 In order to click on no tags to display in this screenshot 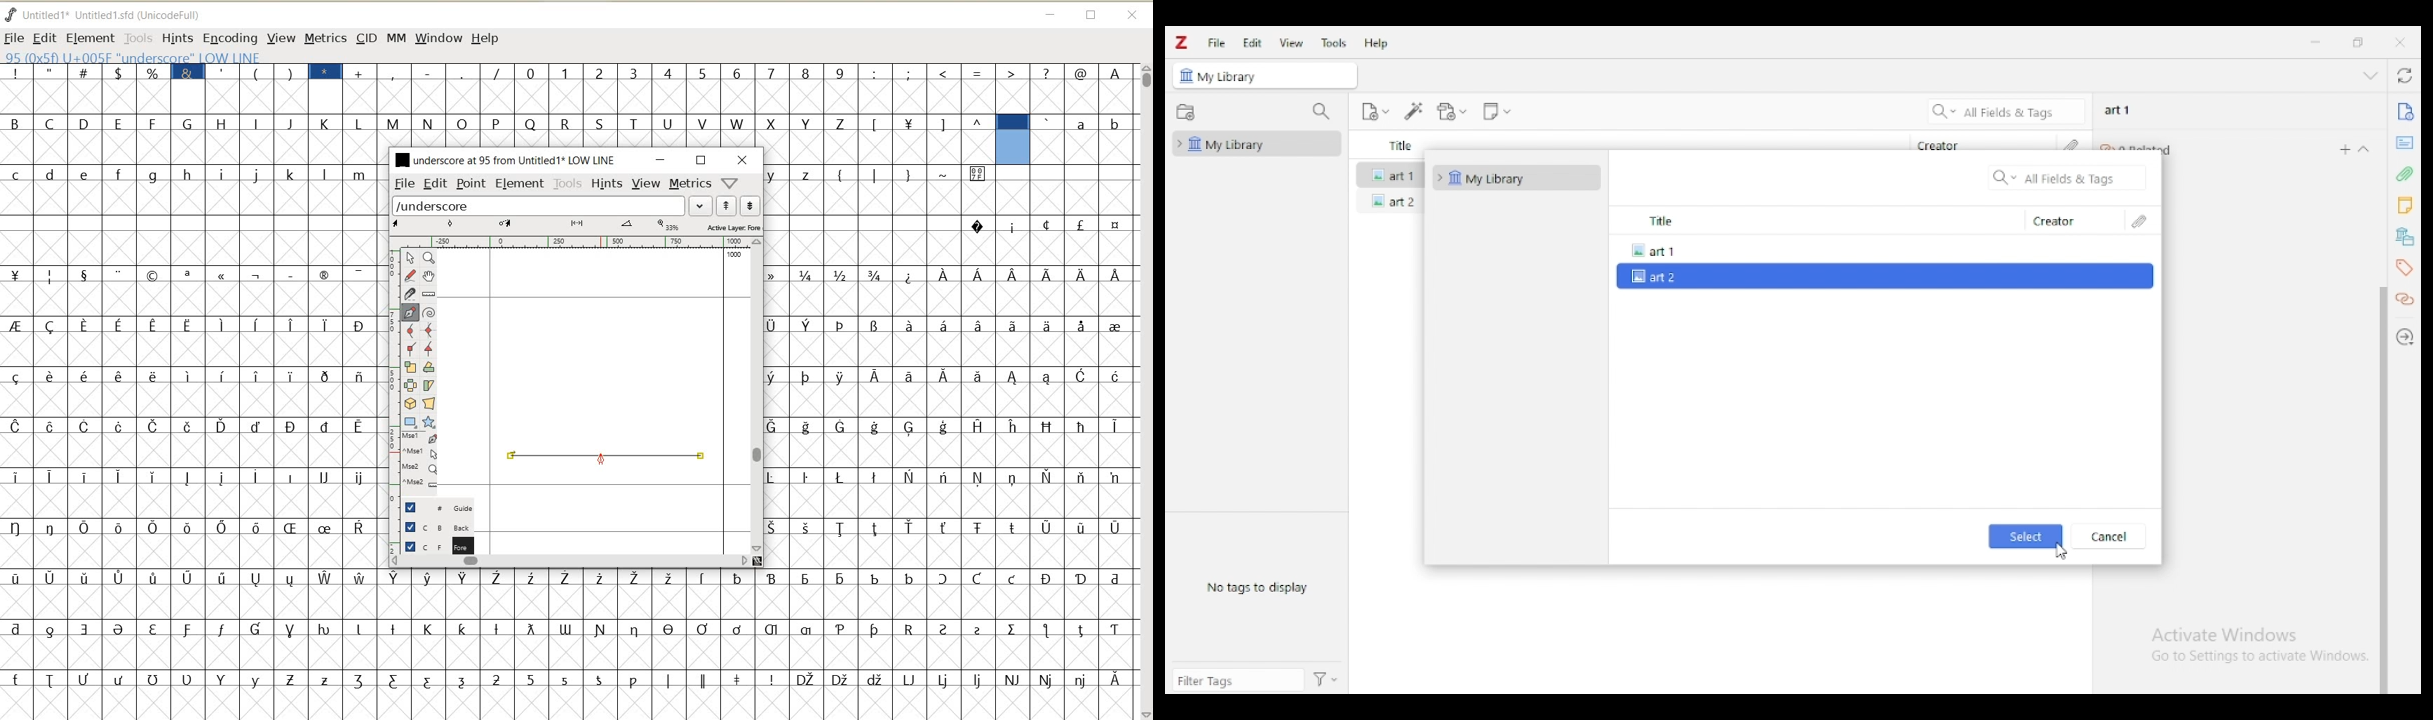, I will do `click(1257, 588)`.